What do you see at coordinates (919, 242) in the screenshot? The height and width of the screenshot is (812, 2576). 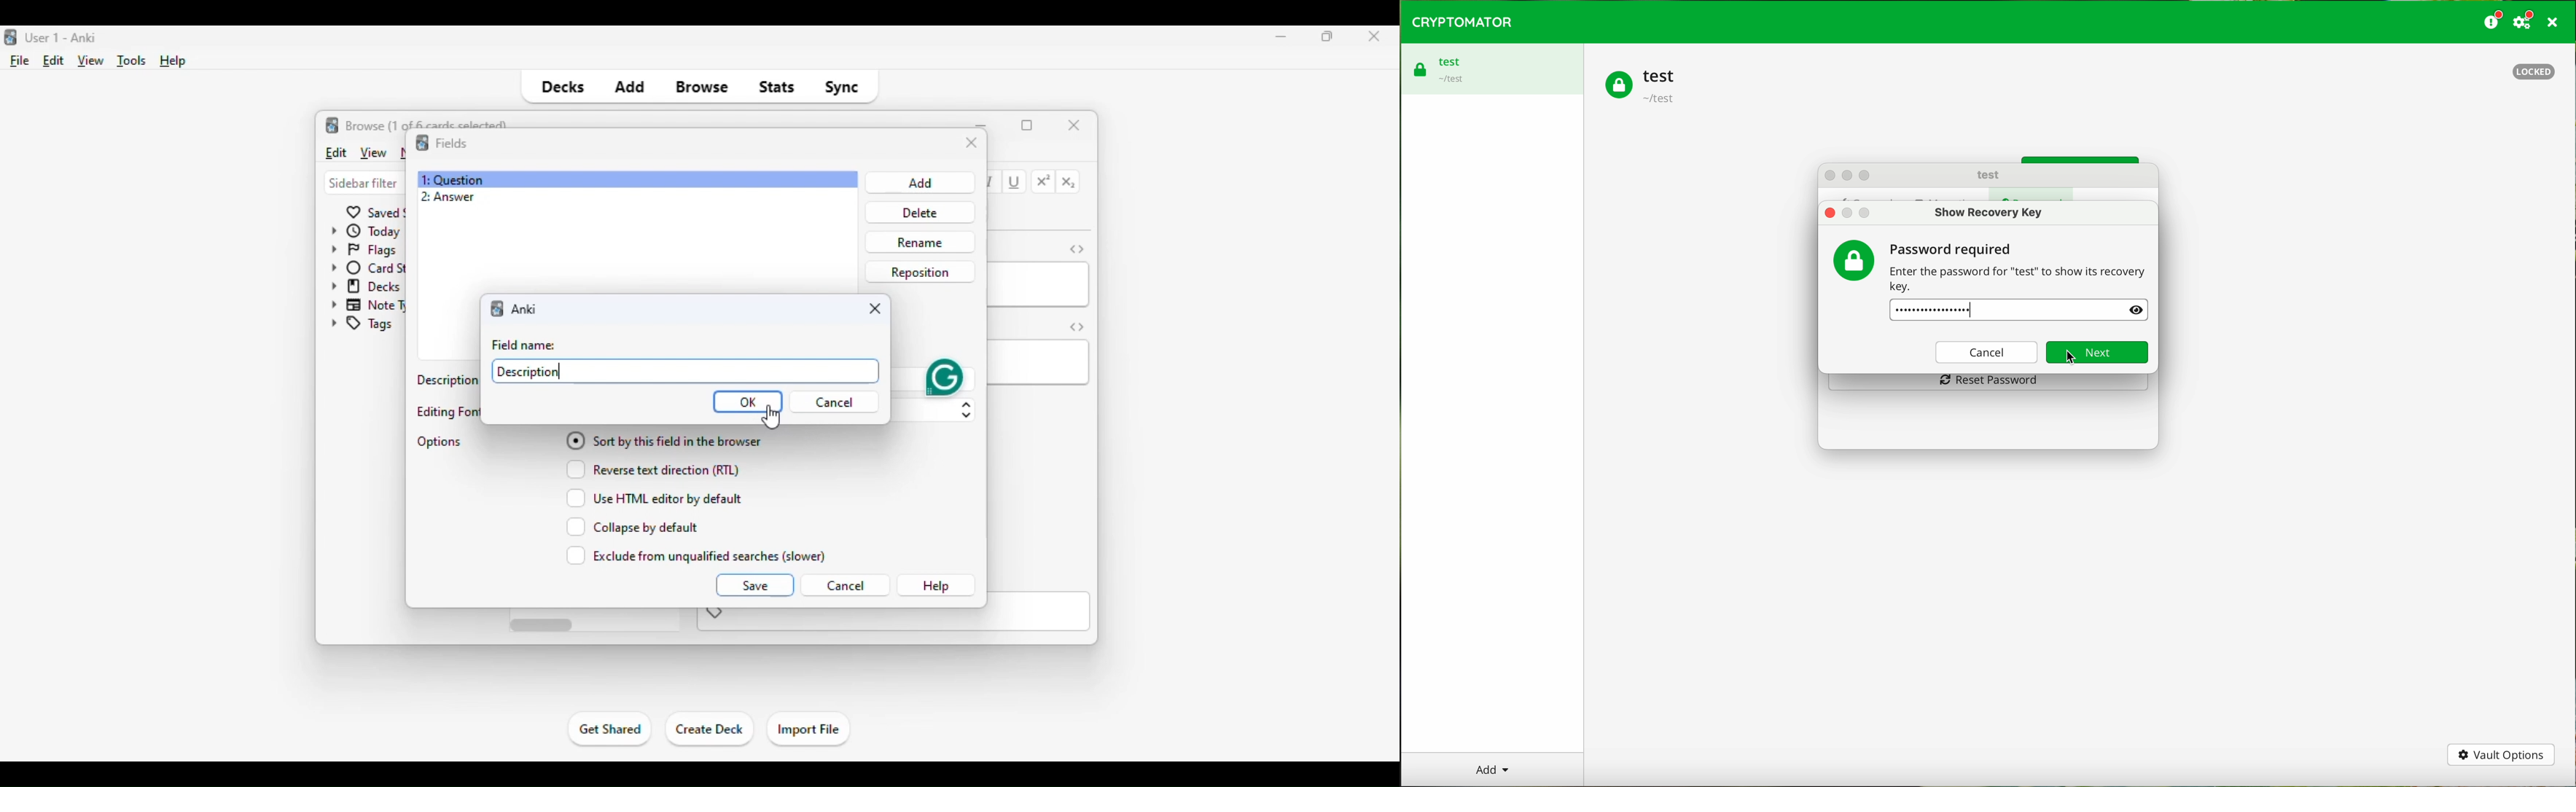 I see `rename` at bounding box center [919, 242].